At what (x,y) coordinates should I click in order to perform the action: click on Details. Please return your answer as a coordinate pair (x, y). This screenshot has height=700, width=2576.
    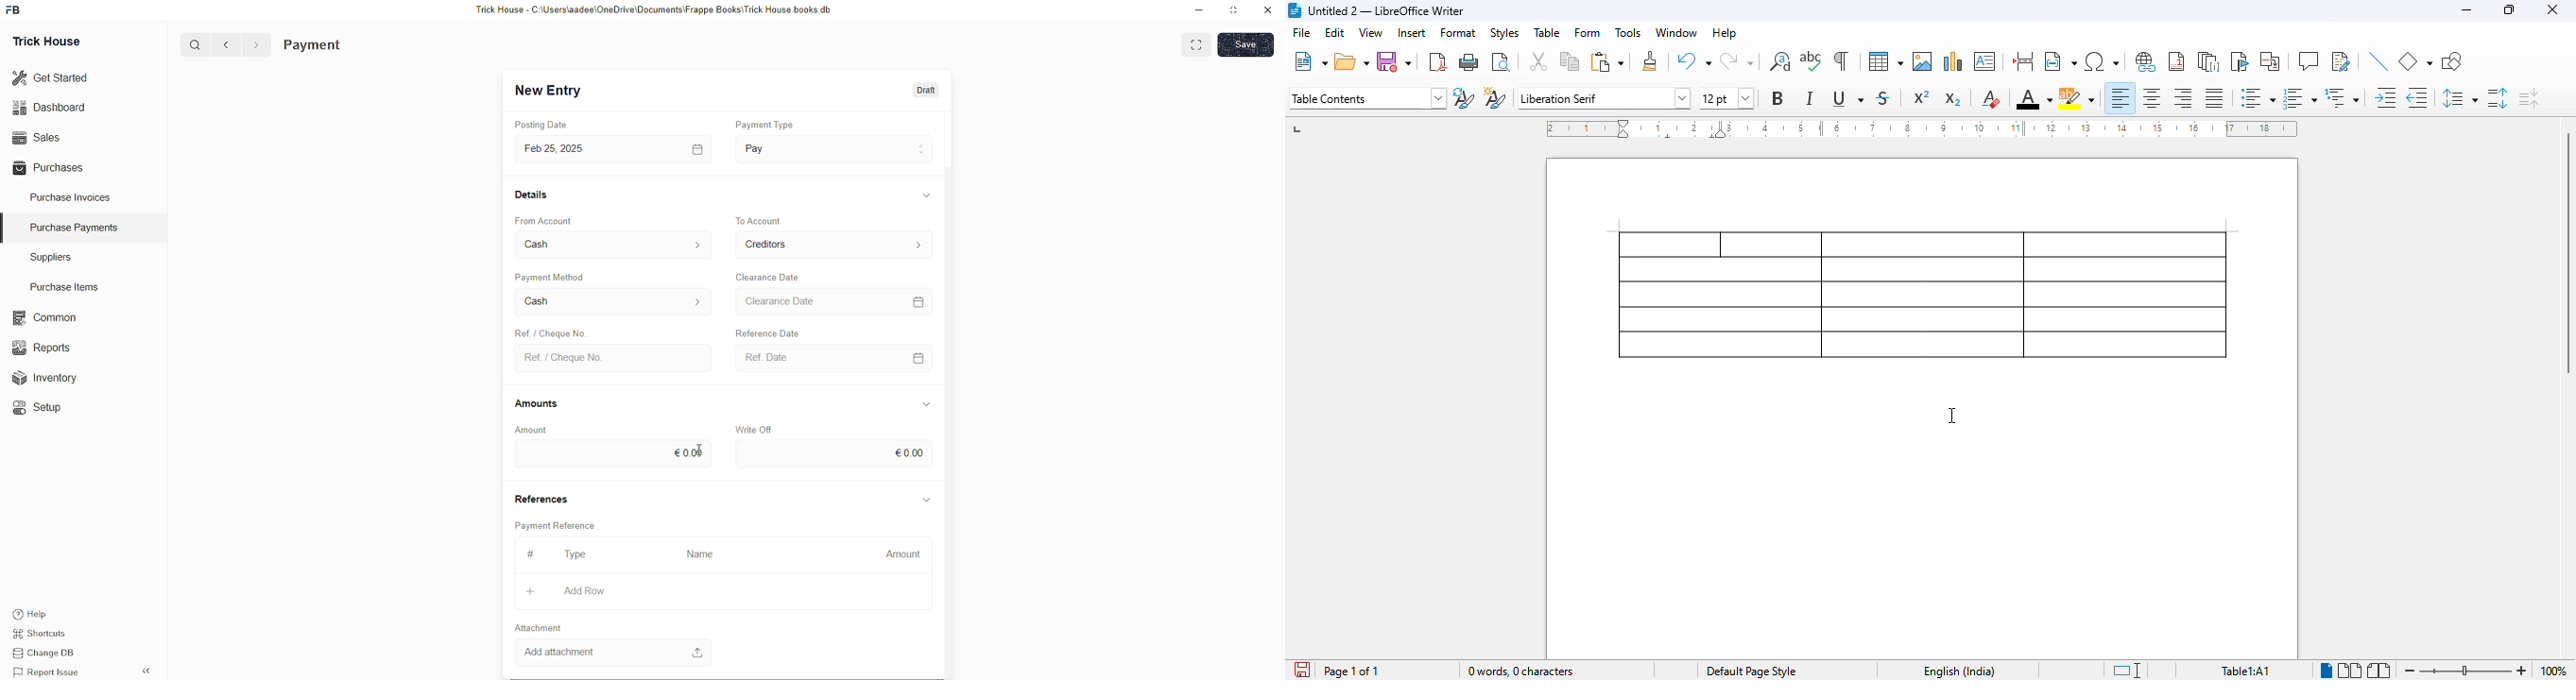
    Looking at the image, I should click on (528, 196).